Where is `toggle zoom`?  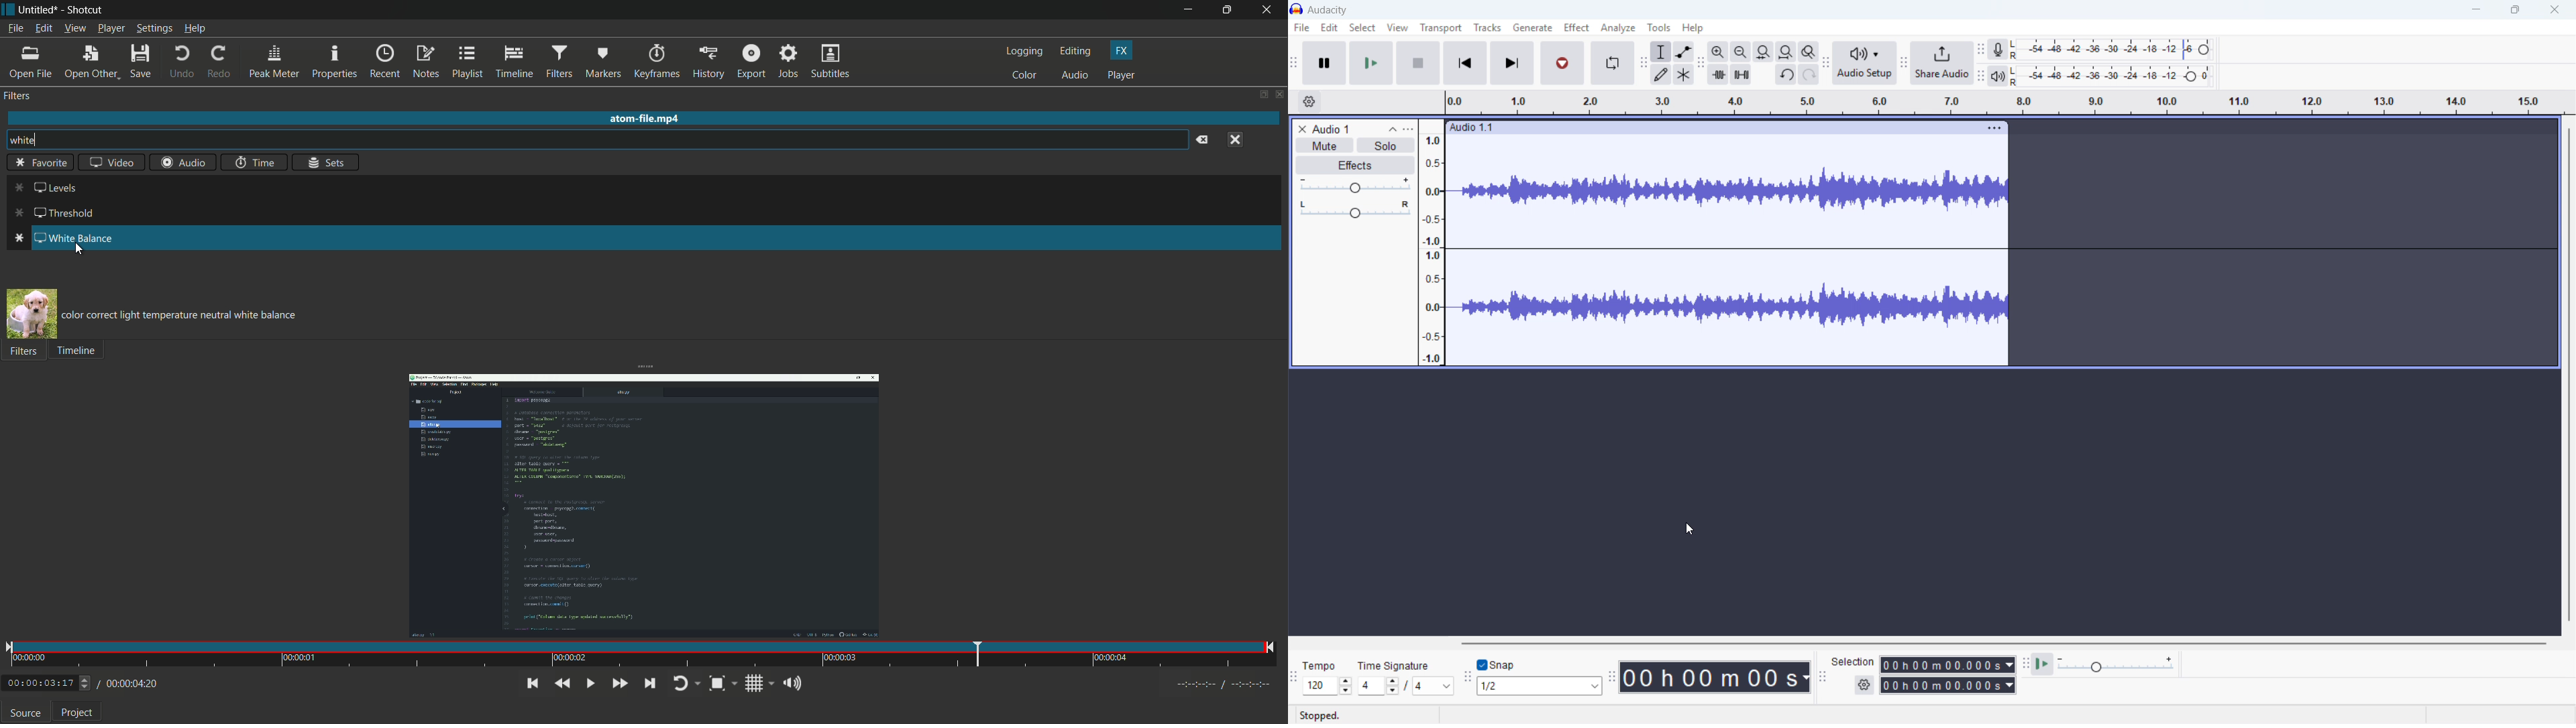 toggle zoom is located at coordinates (723, 684).